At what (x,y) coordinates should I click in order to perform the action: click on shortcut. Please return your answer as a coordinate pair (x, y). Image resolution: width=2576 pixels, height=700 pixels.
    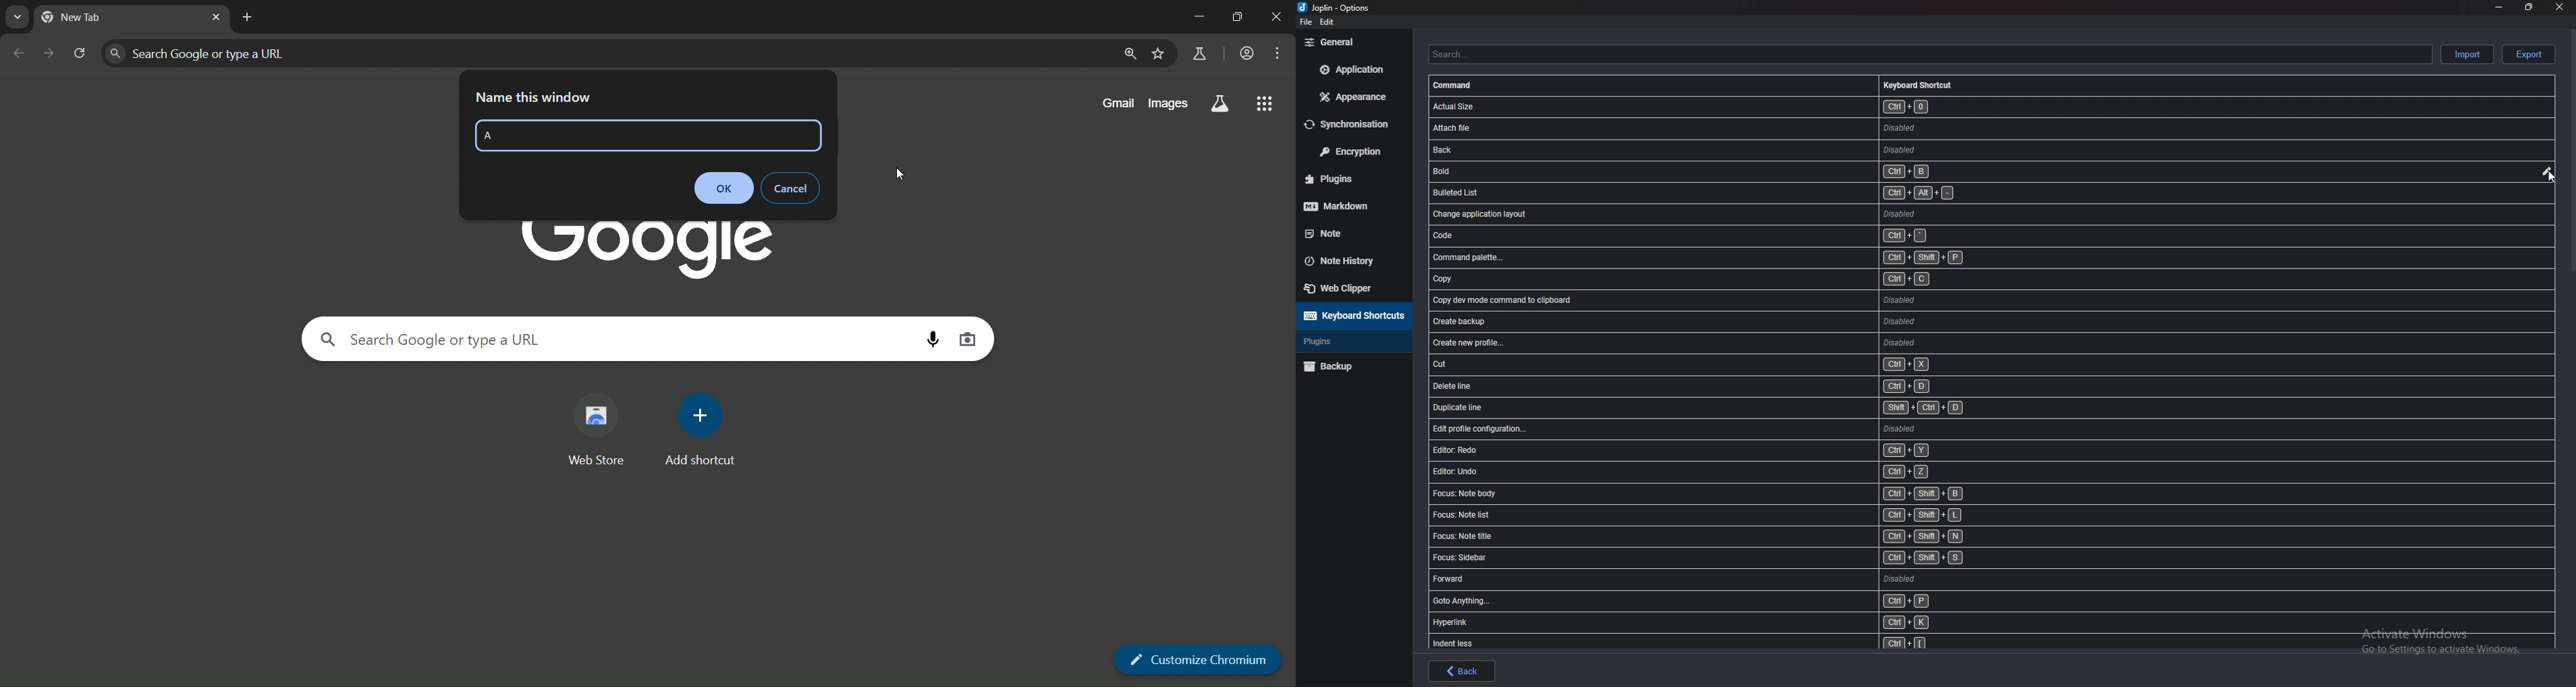
    Looking at the image, I should click on (1753, 387).